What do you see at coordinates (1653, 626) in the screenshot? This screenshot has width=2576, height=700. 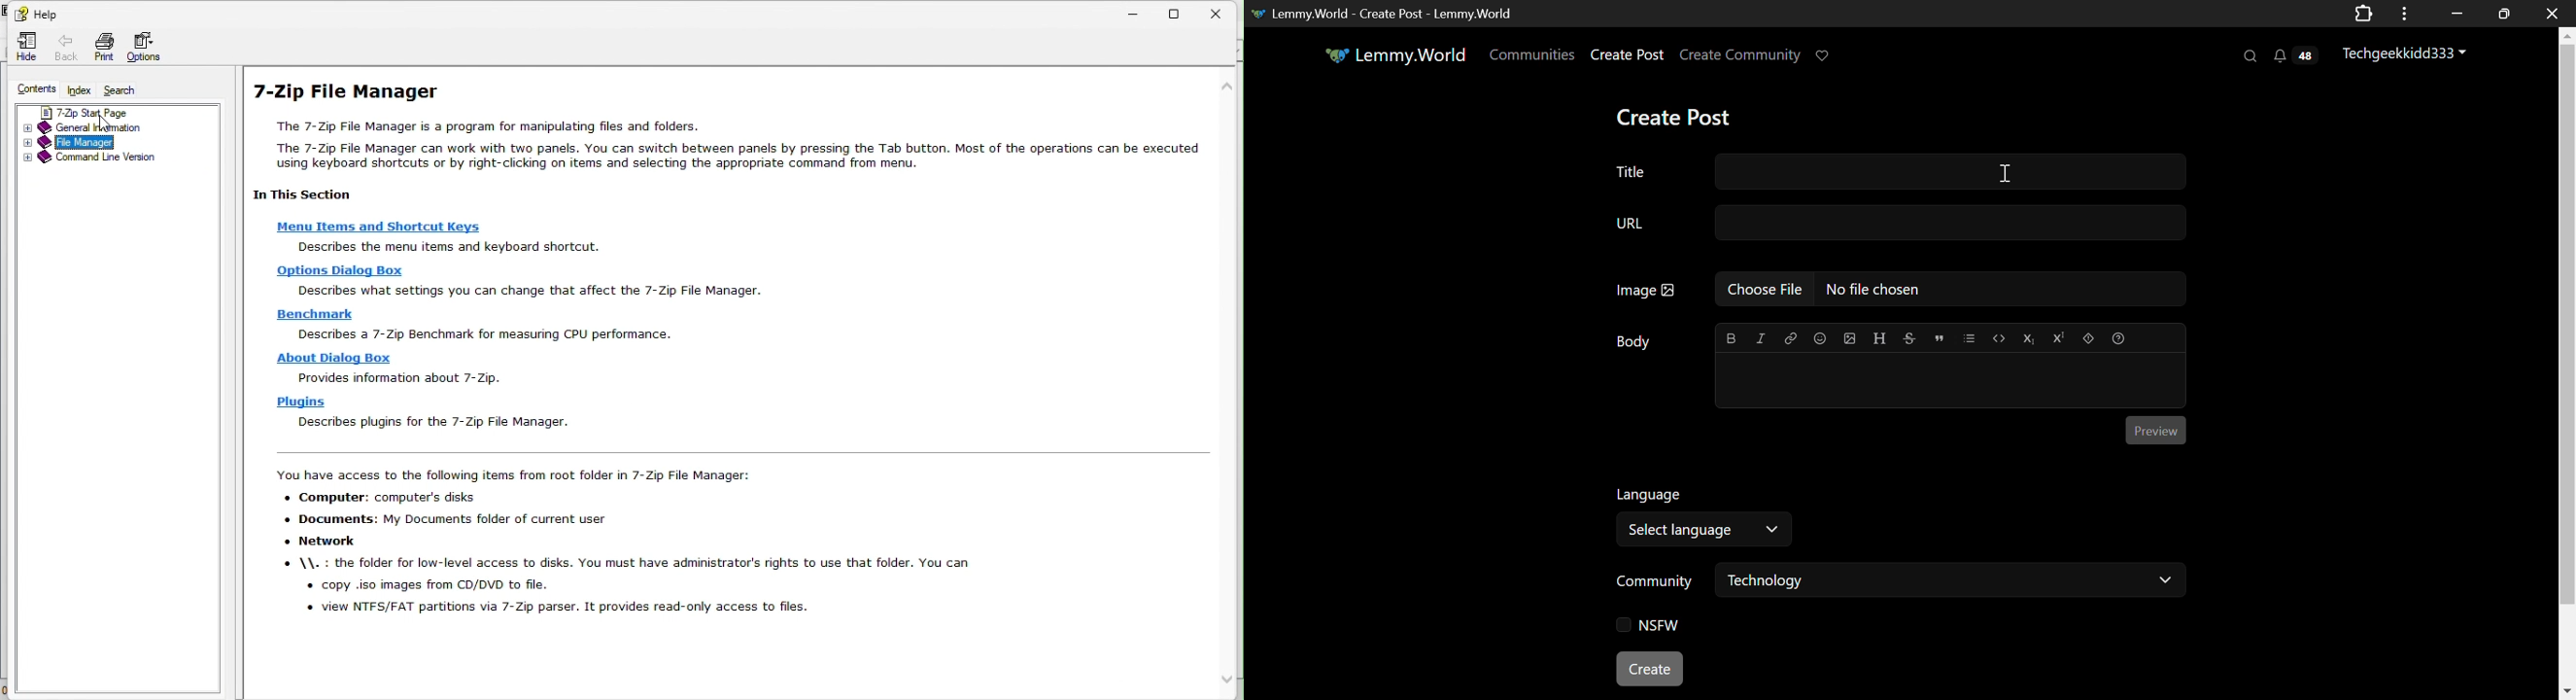 I see `NSFW` at bounding box center [1653, 626].